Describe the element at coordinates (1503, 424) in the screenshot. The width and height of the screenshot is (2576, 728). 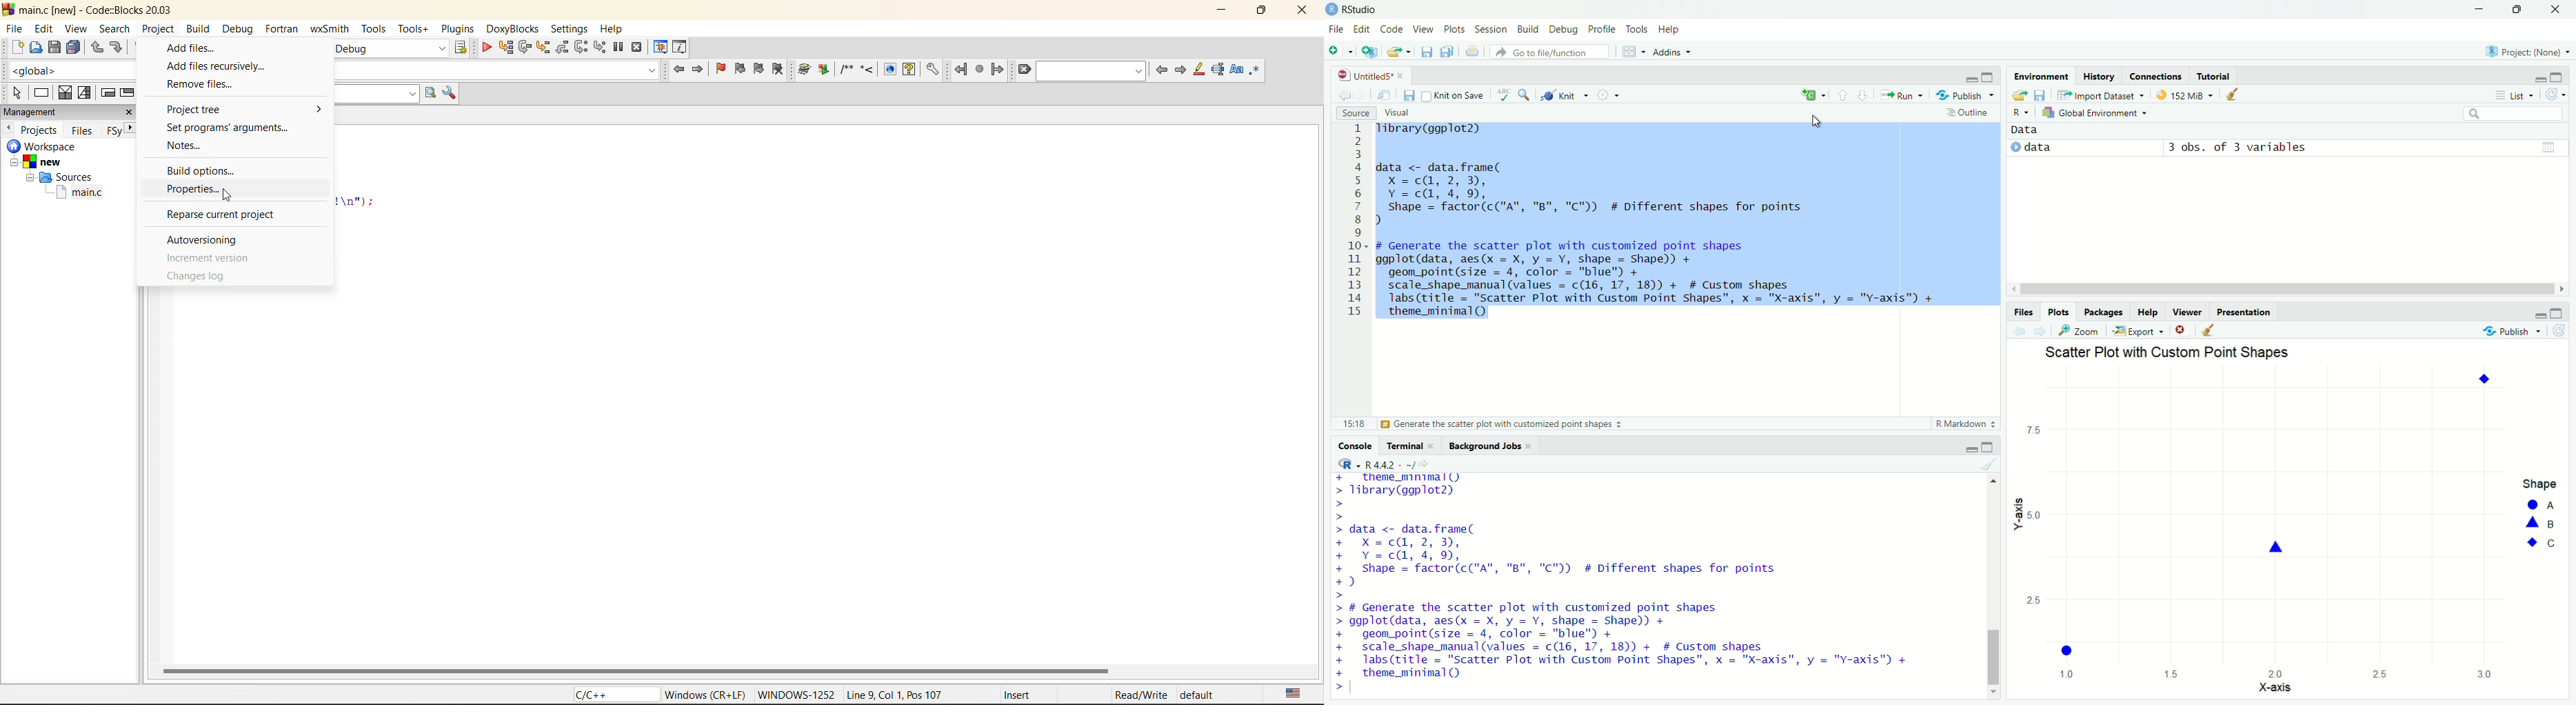
I see `Generate the scatter plot with customized point shapes` at that location.